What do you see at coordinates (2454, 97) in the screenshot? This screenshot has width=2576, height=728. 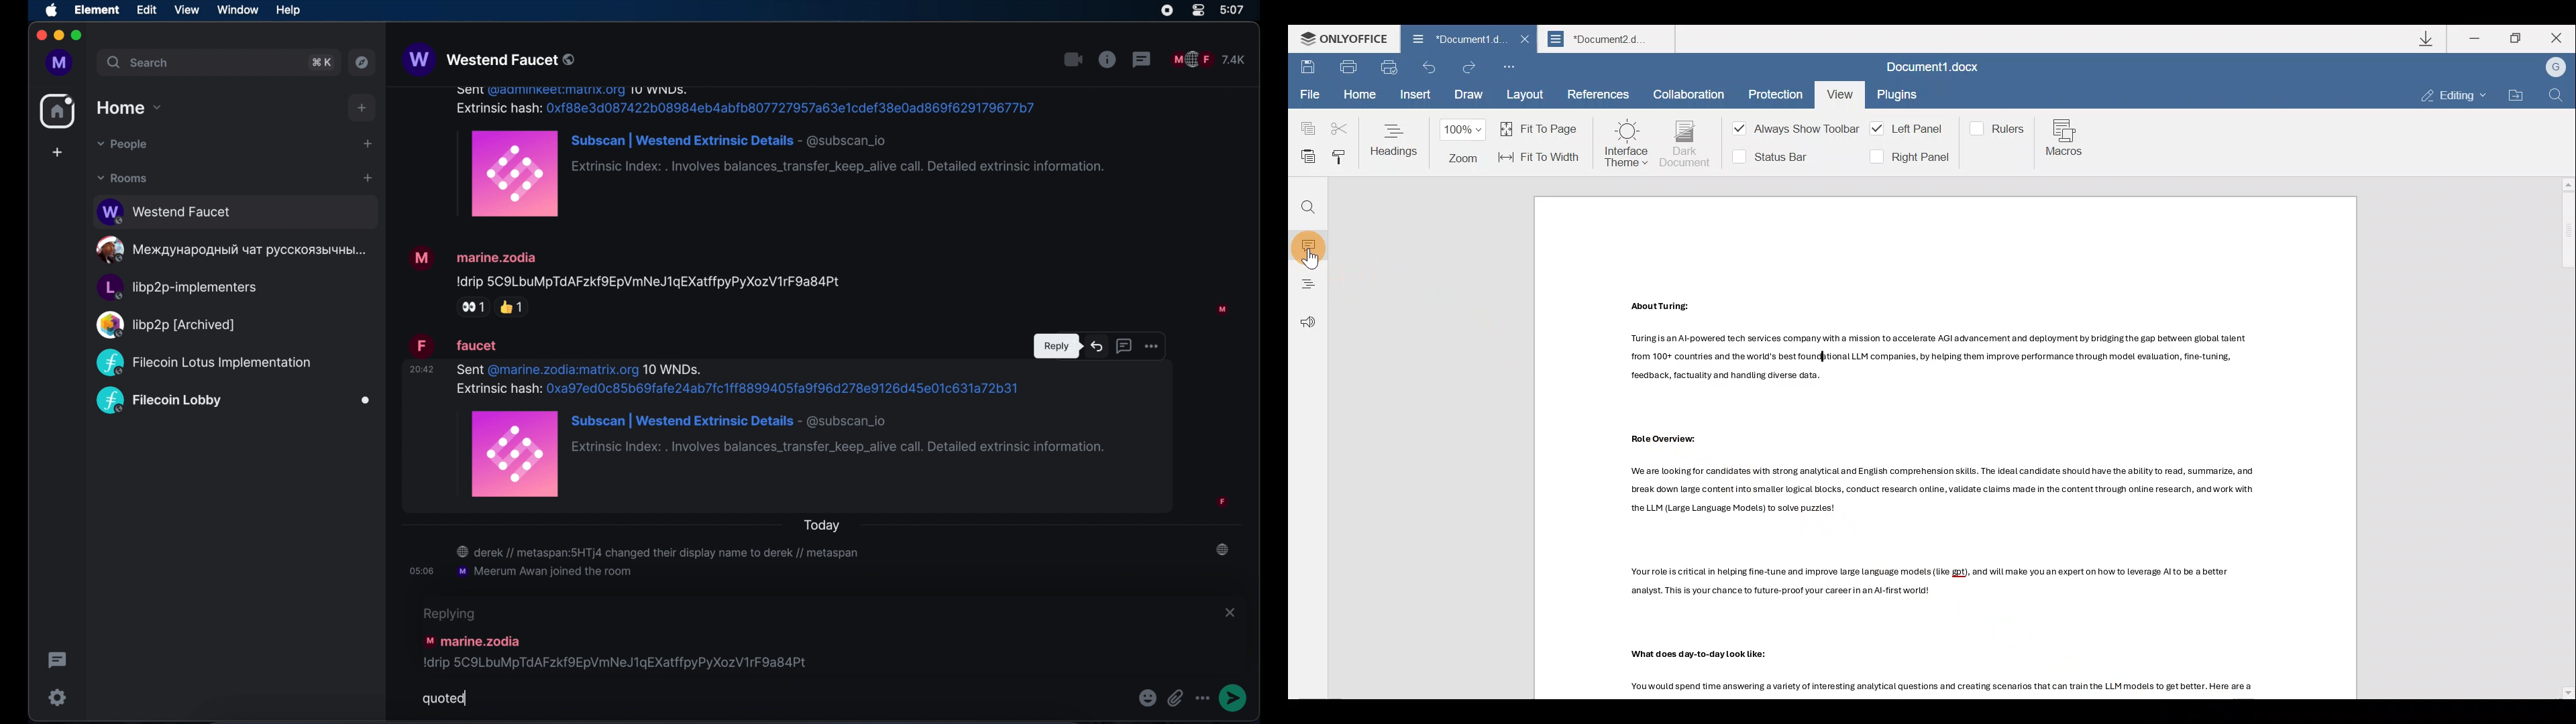 I see `Editing mode` at bounding box center [2454, 97].